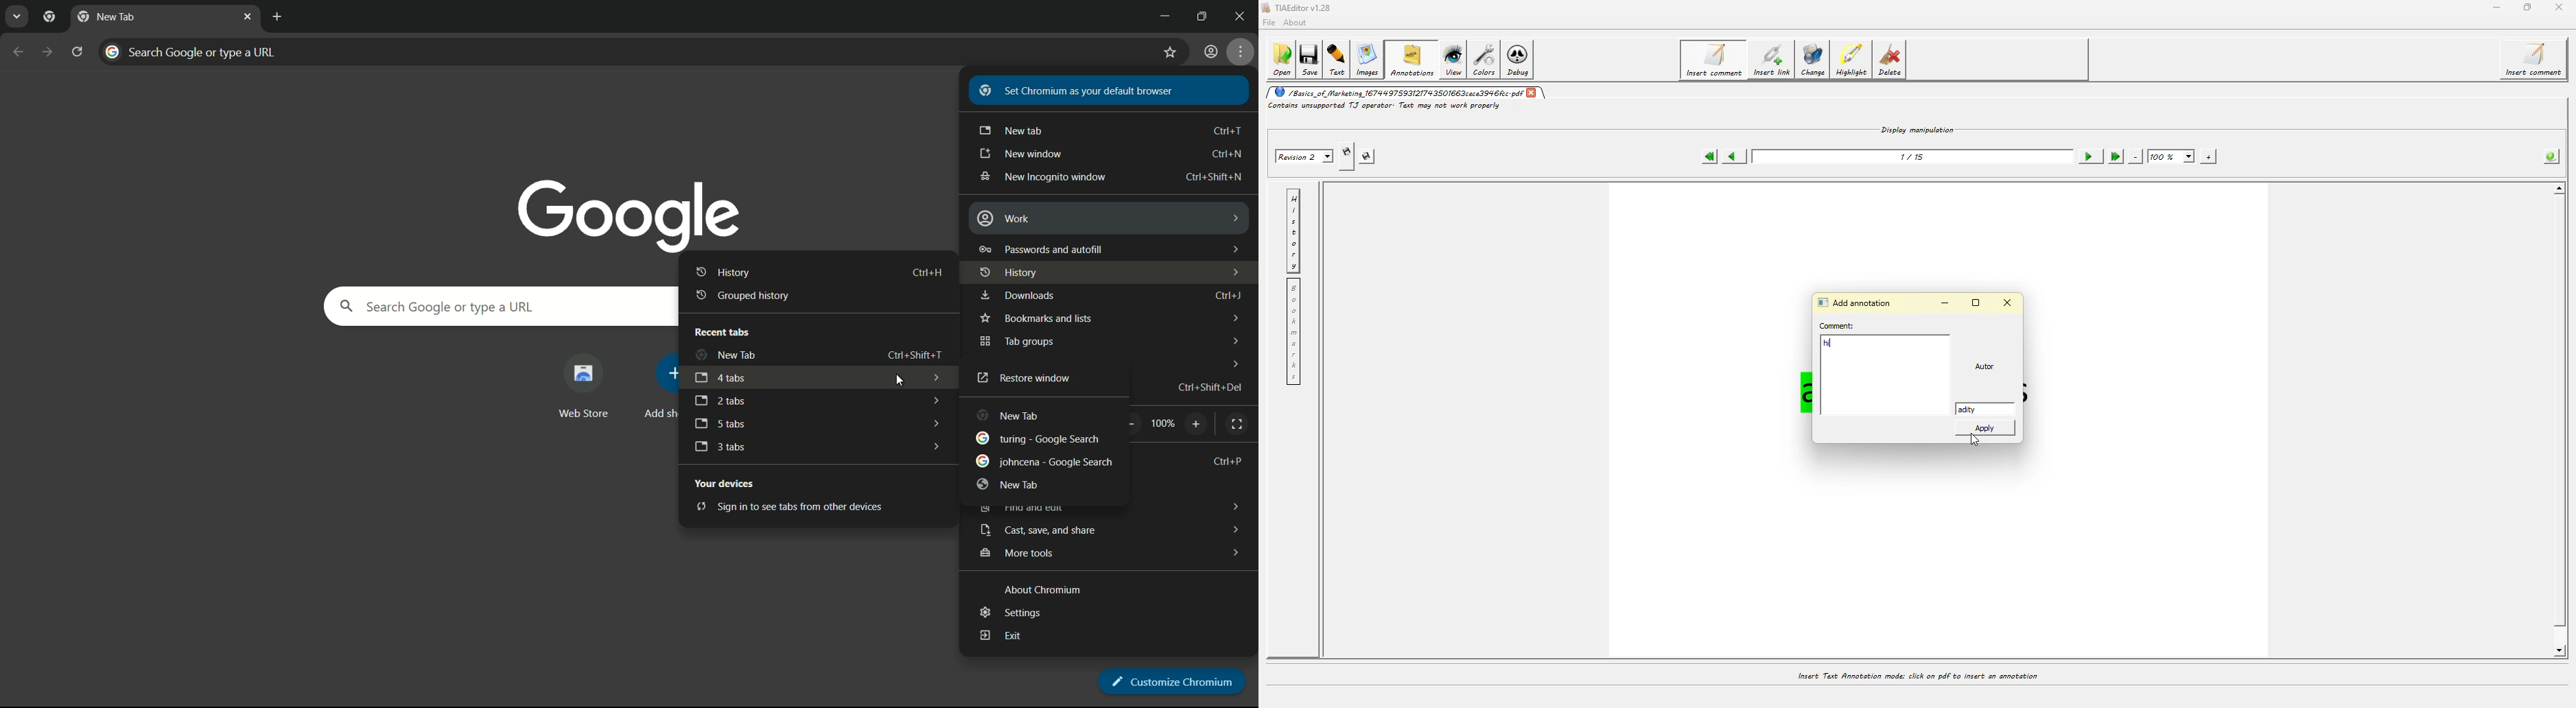 The width and height of the screenshot is (2576, 728). Describe the element at coordinates (1010, 484) in the screenshot. I see `new tab` at that location.